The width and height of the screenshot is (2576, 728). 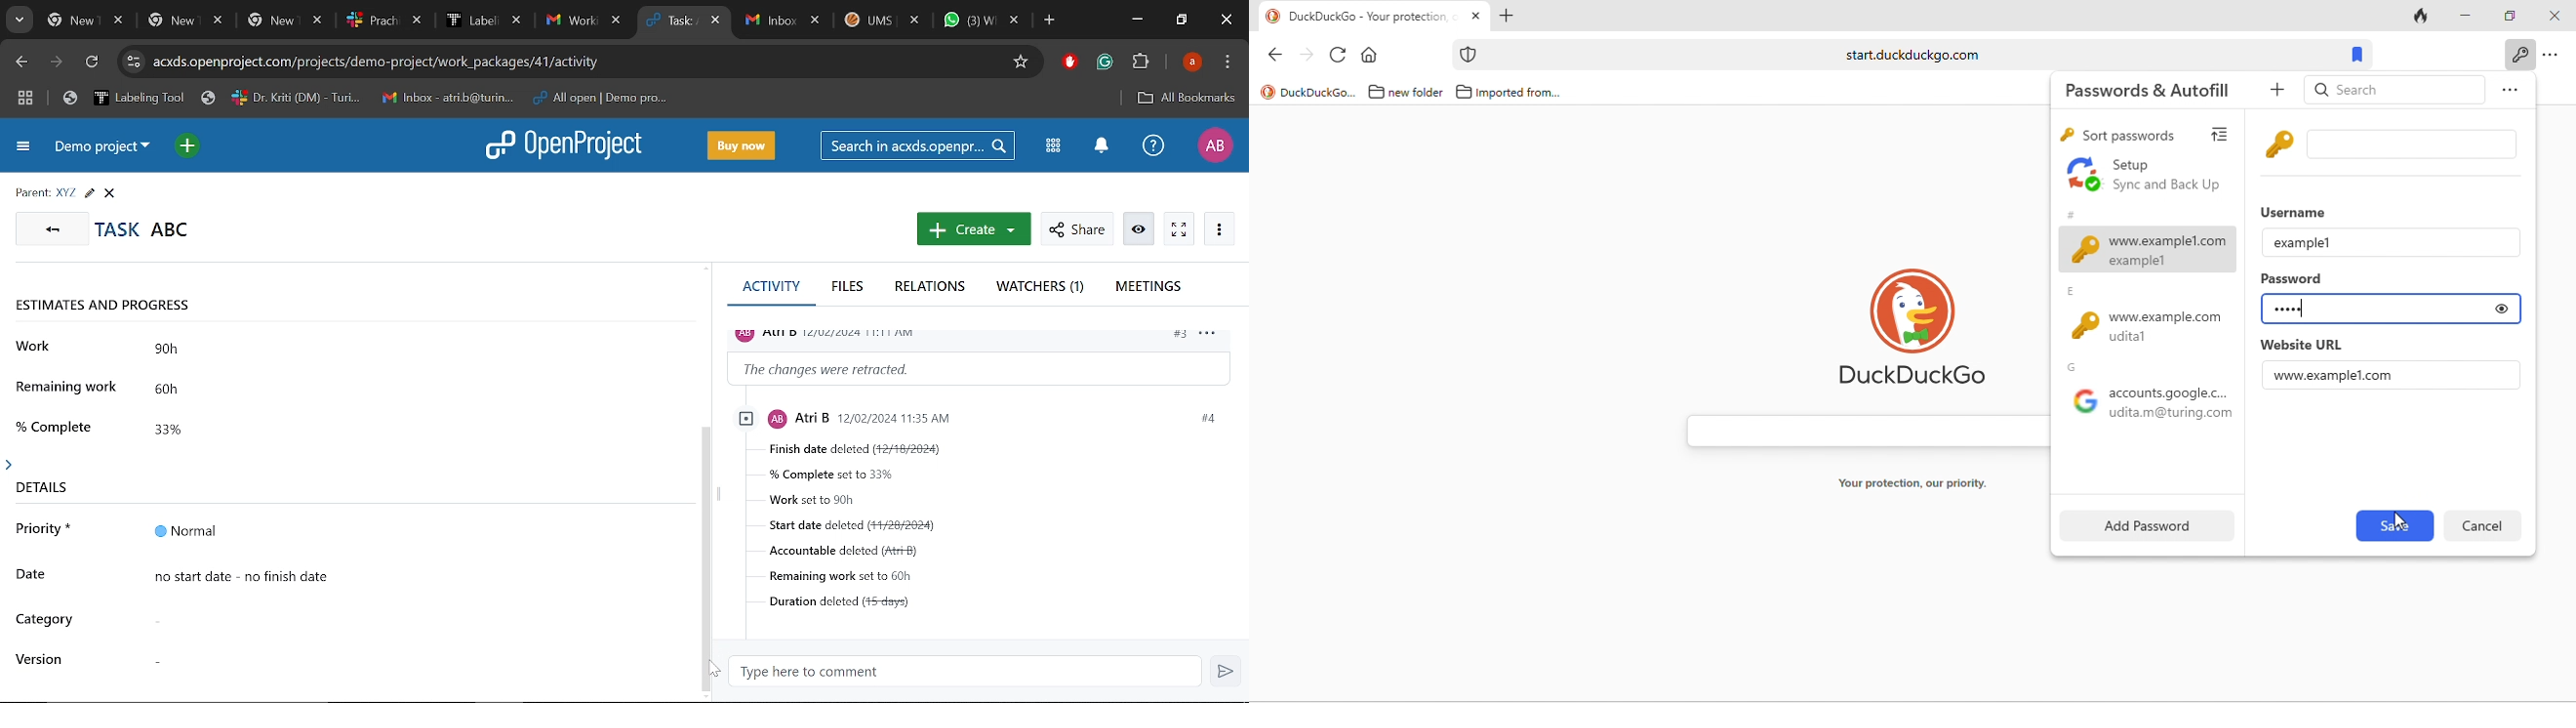 What do you see at coordinates (2298, 210) in the screenshot?
I see `username` at bounding box center [2298, 210].